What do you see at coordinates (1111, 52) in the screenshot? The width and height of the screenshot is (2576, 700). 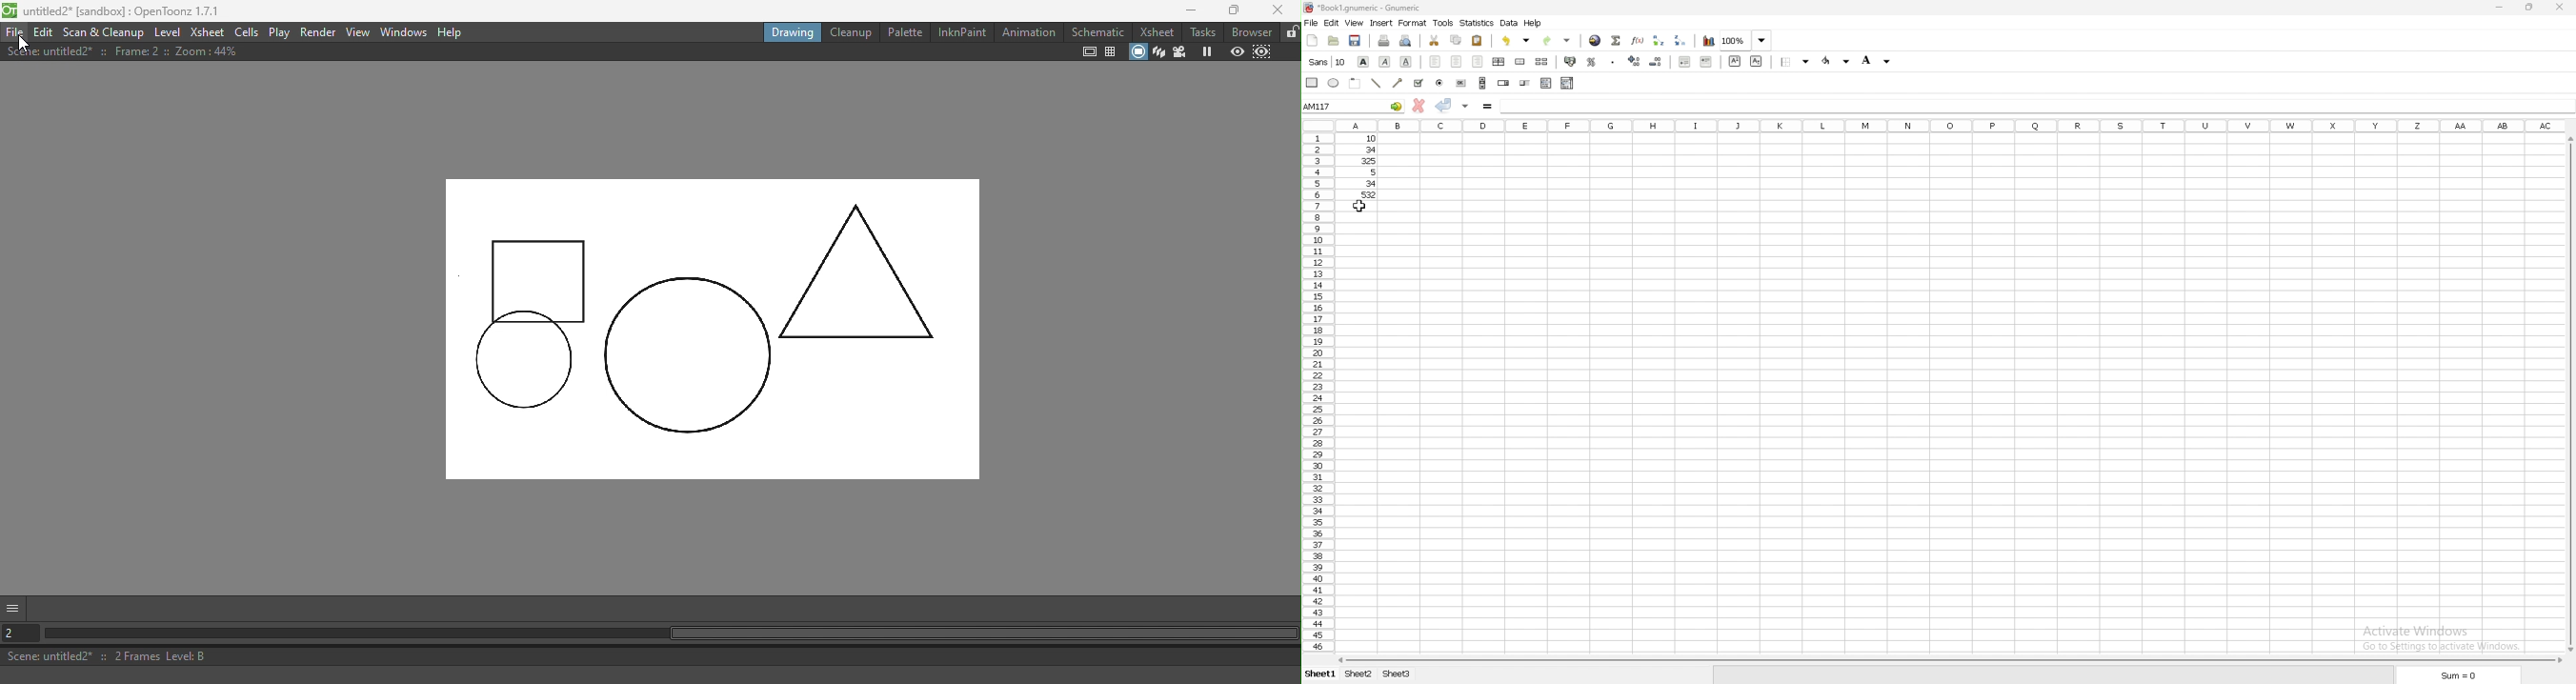 I see `Field guide` at bounding box center [1111, 52].